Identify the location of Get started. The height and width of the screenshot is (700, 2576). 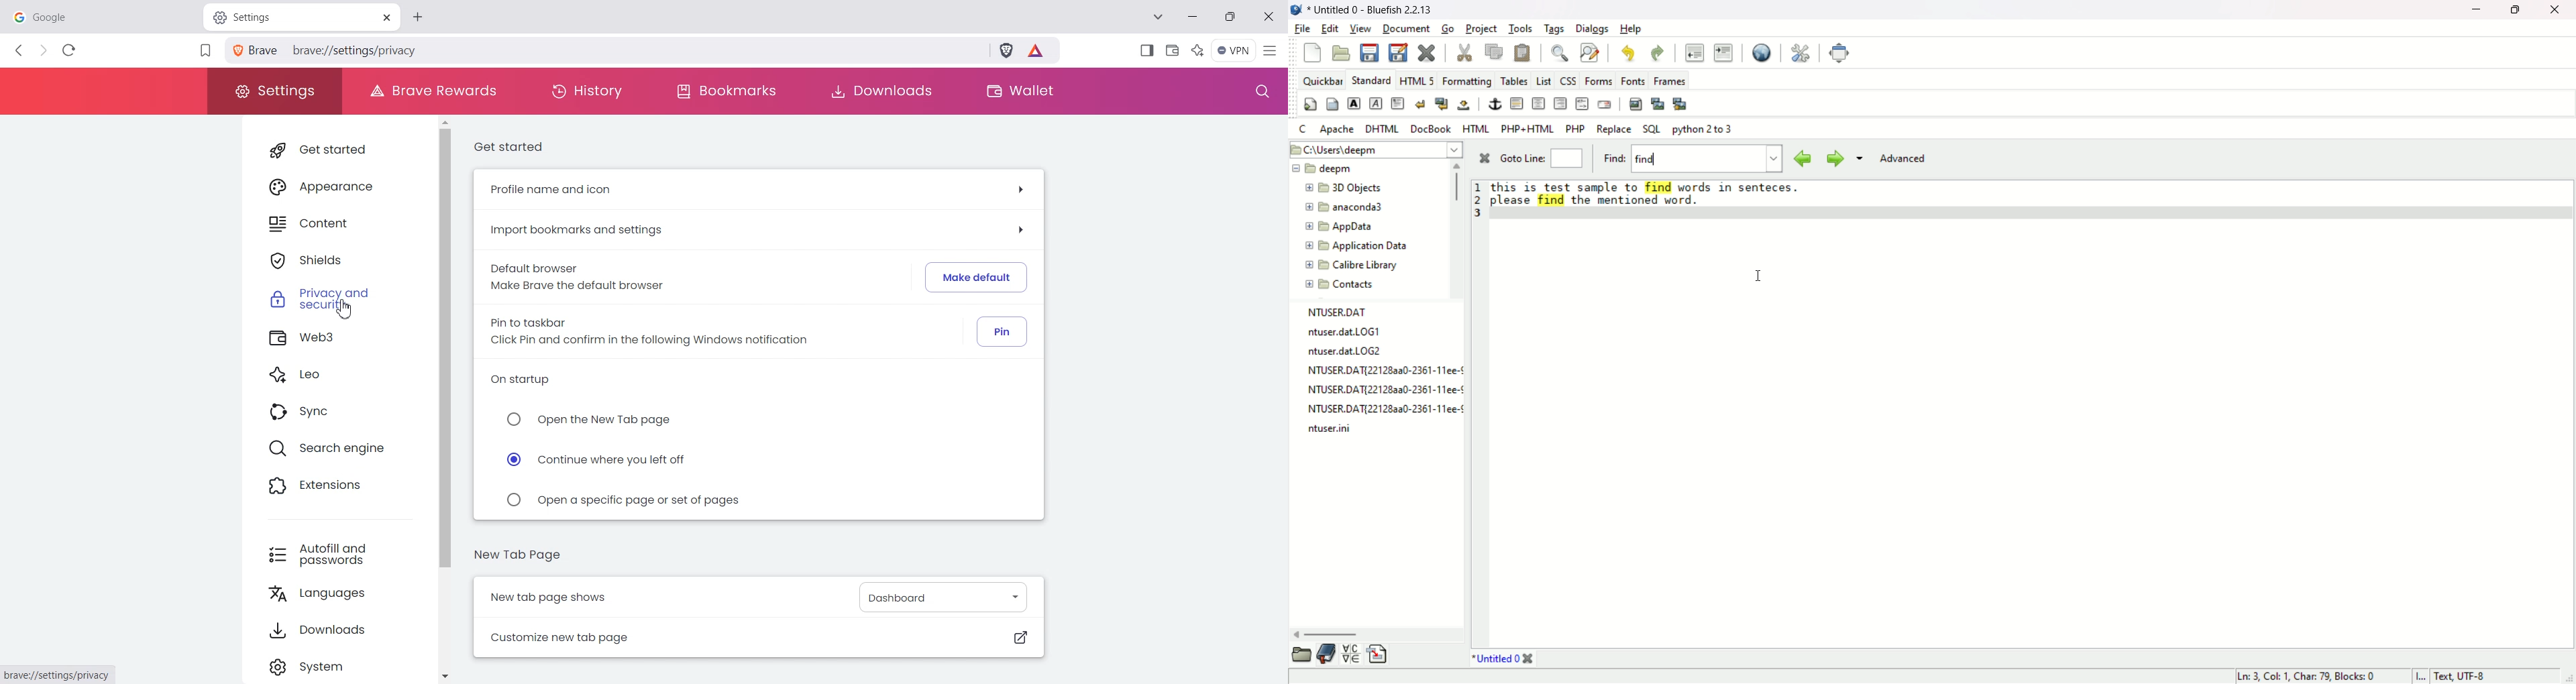
(329, 150).